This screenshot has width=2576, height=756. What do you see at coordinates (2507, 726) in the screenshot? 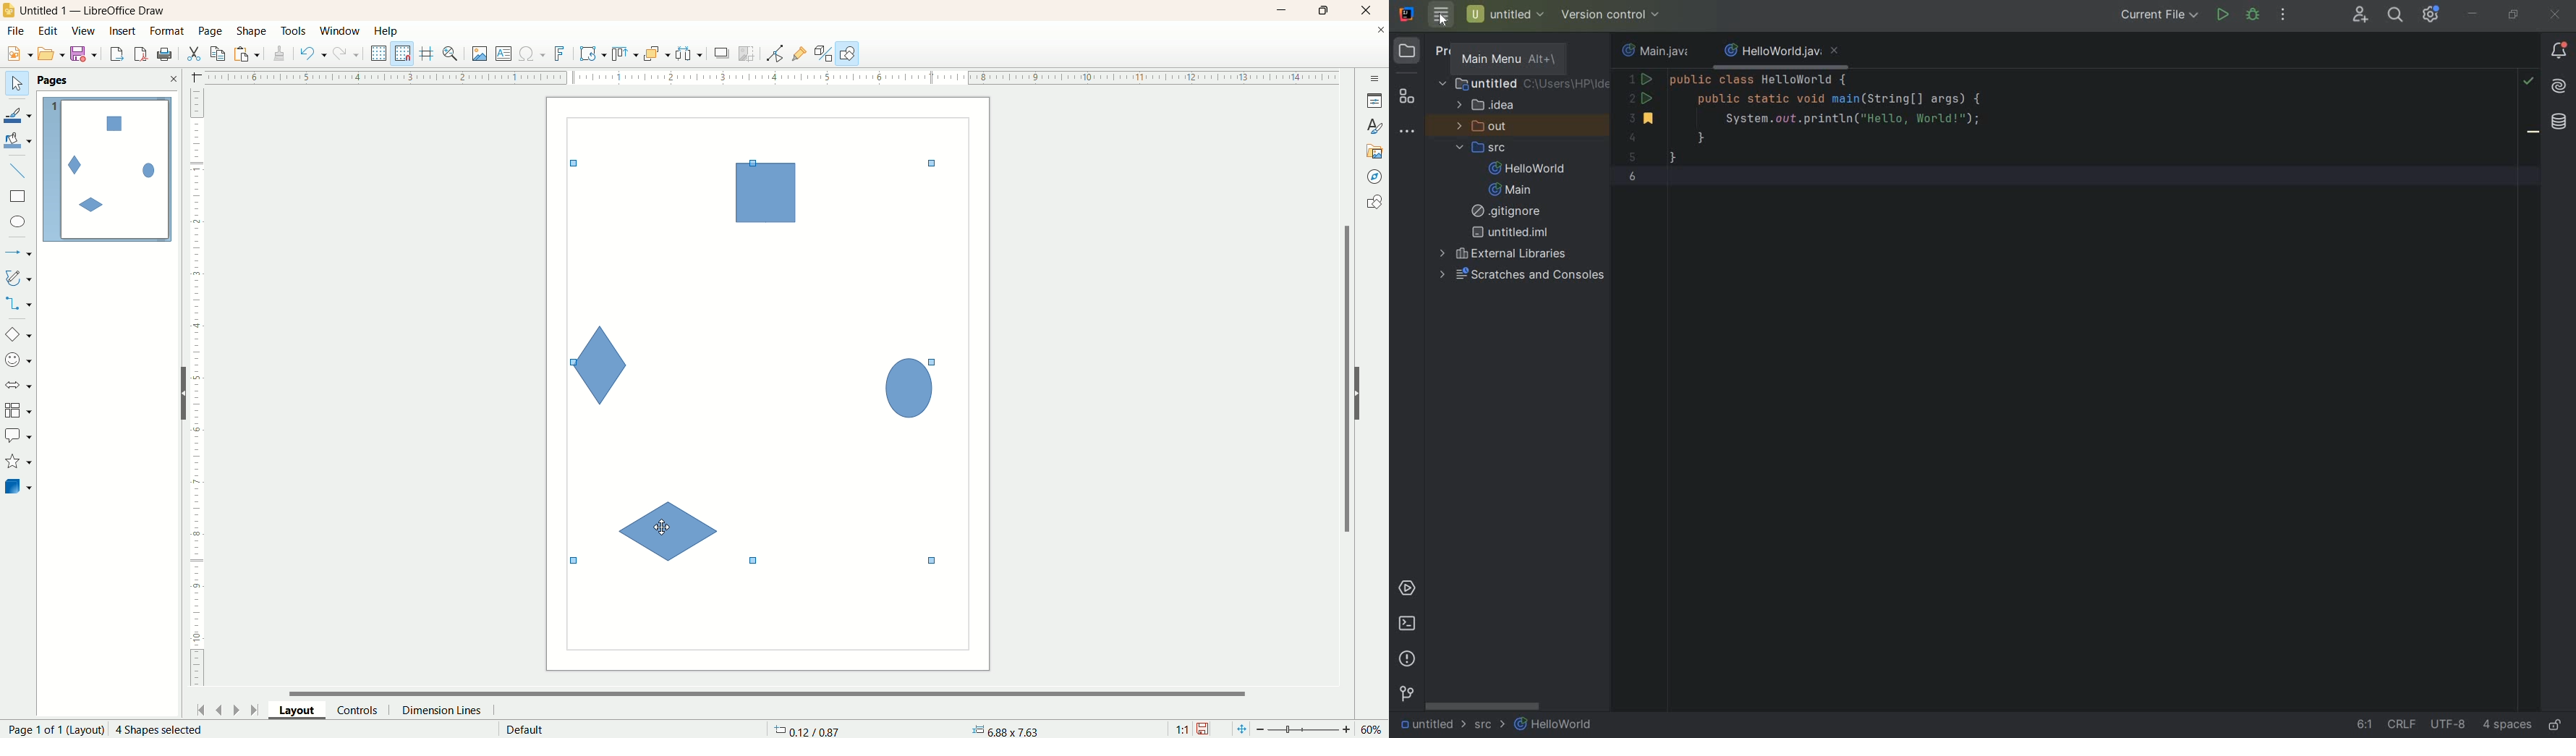
I see `Indent` at bounding box center [2507, 726].